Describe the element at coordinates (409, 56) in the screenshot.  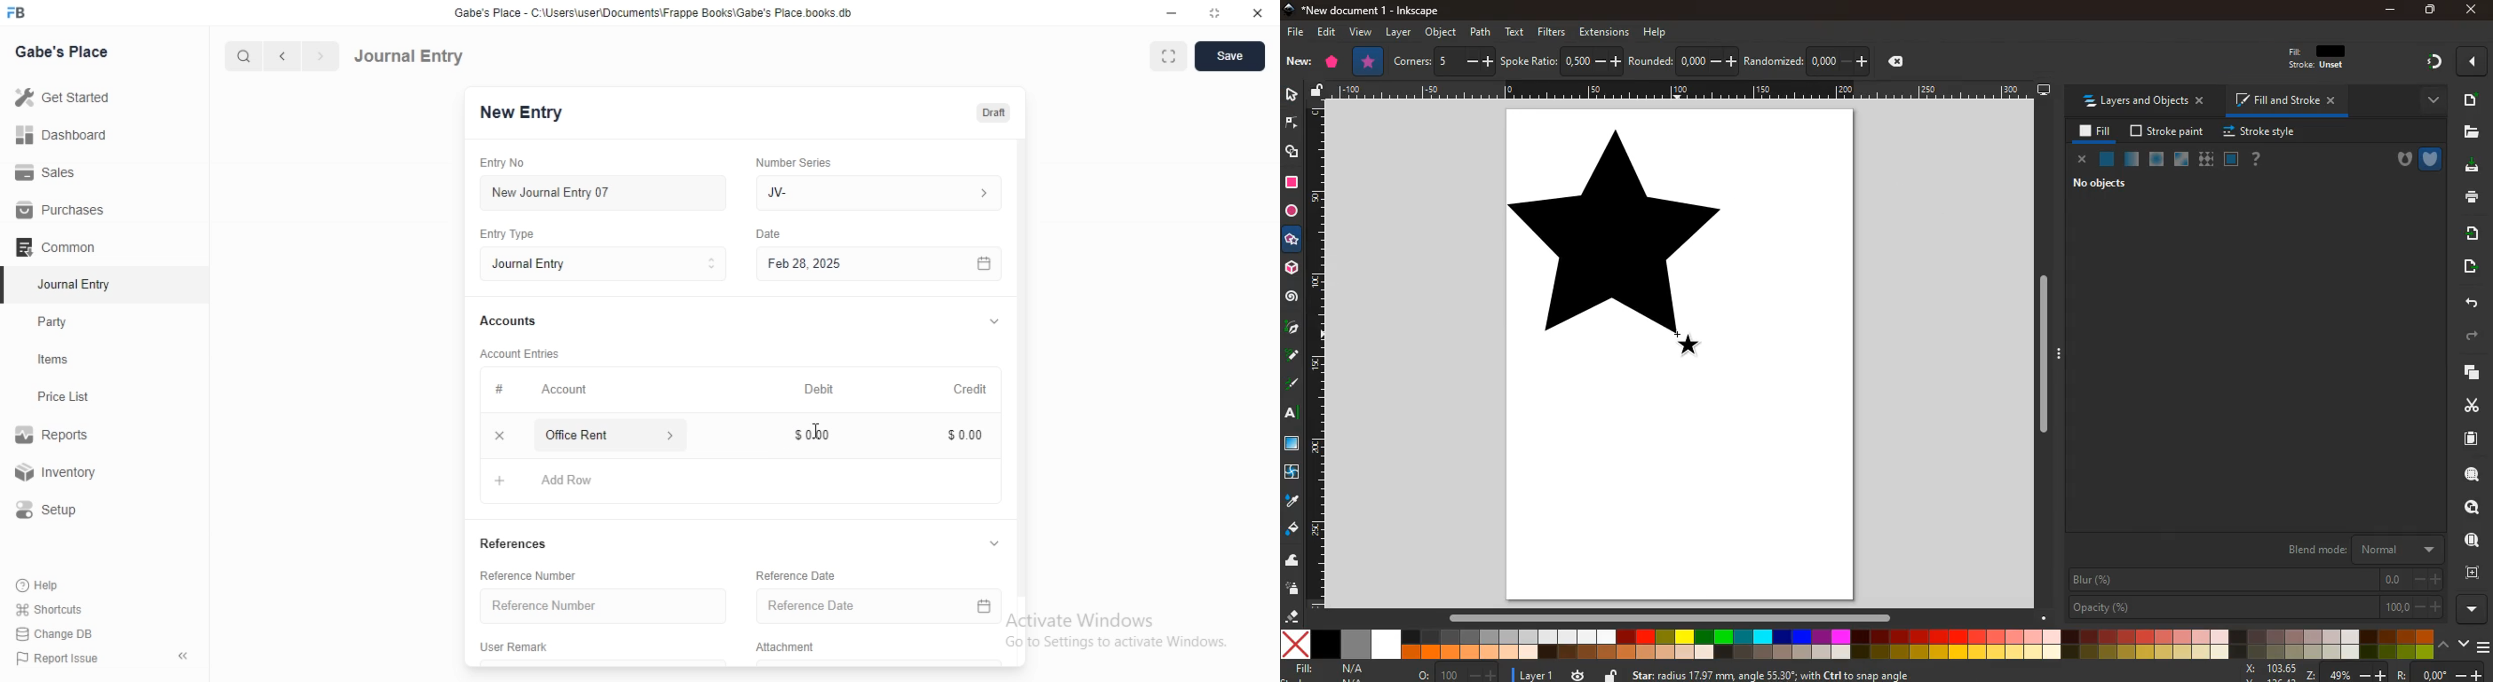
I see `Journal Entry` at that location.